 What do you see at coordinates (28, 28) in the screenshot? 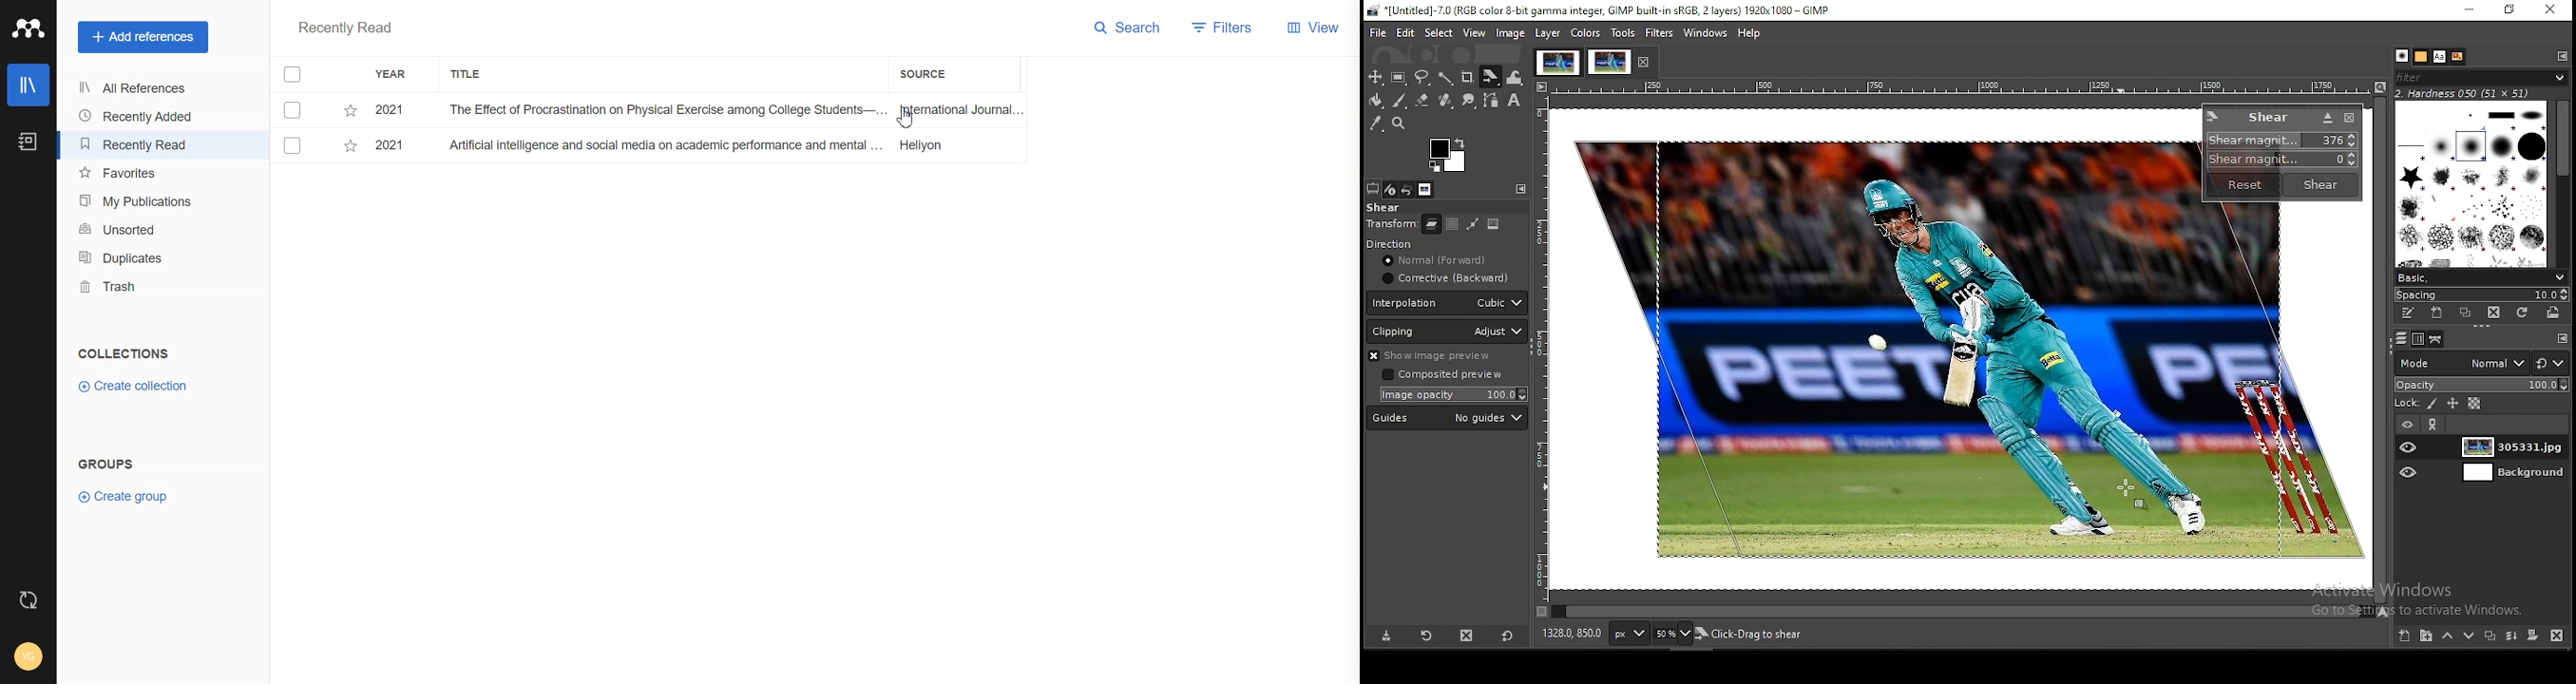
I see `Logo` at bounding box center [28, 28].